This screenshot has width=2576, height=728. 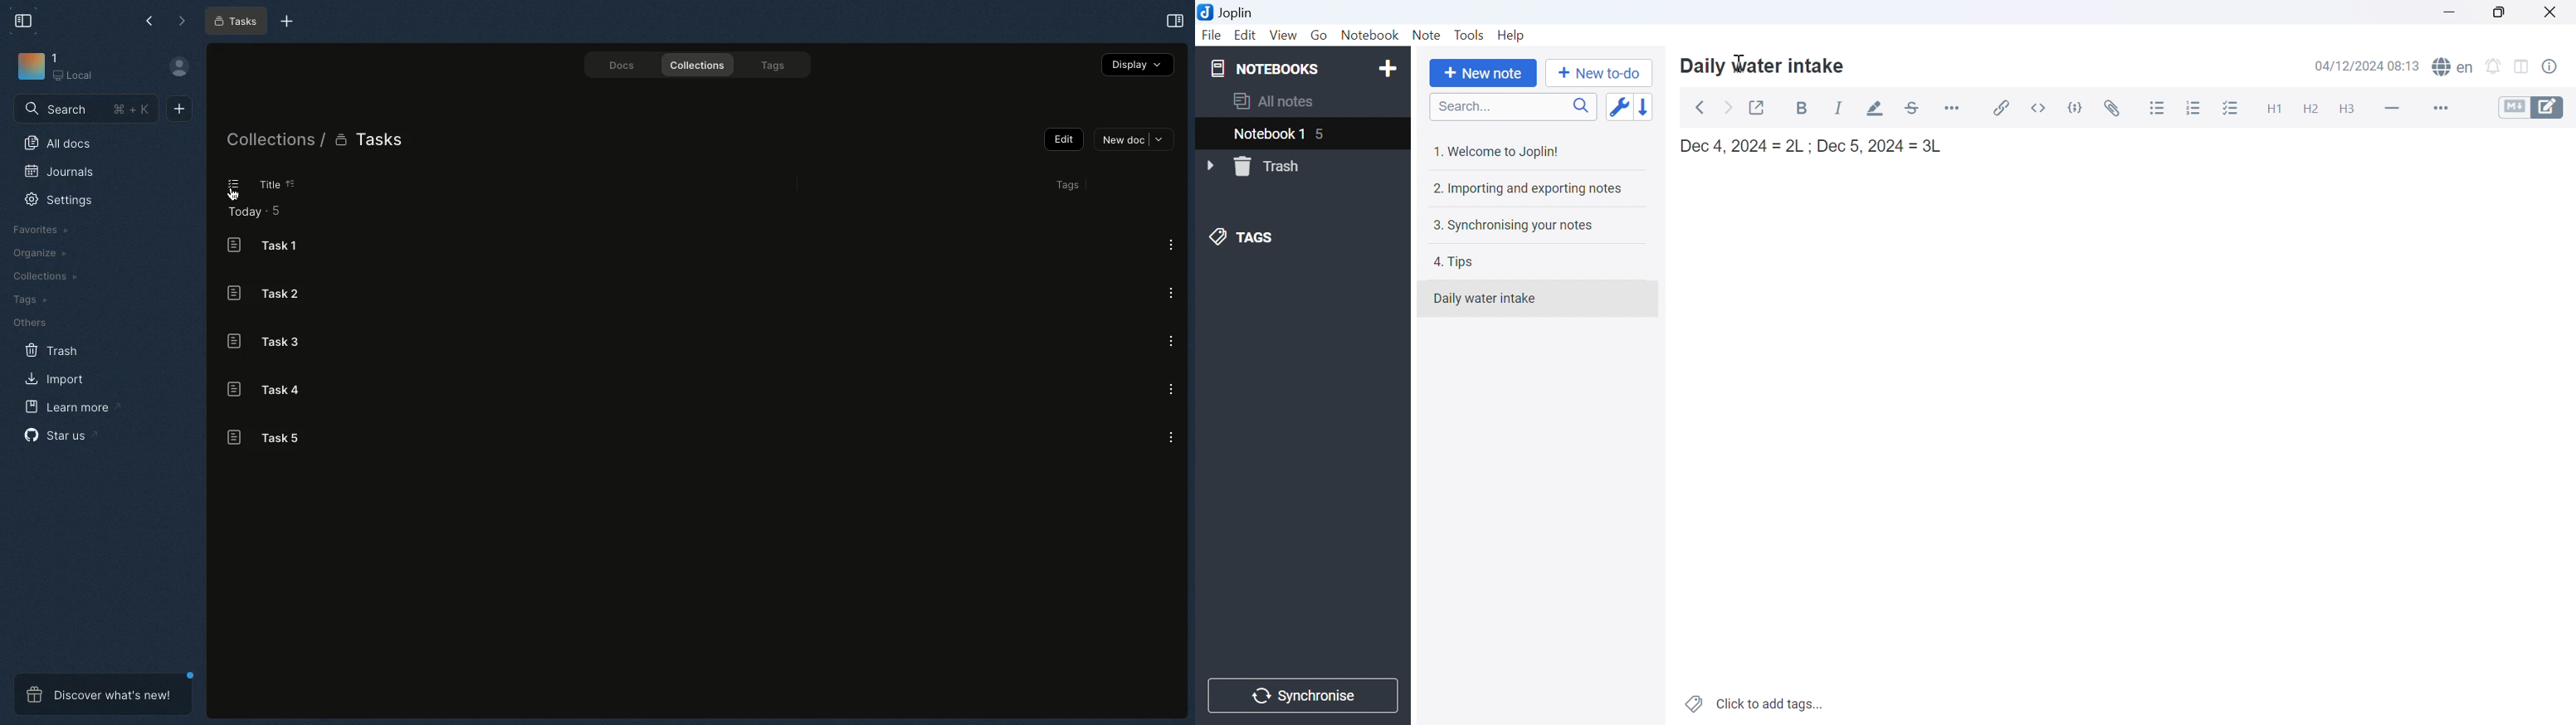 What do you see at coordinates (1956, 108) in the screenshot?
I see `Horizontal` at bounding box center [1956, 108].